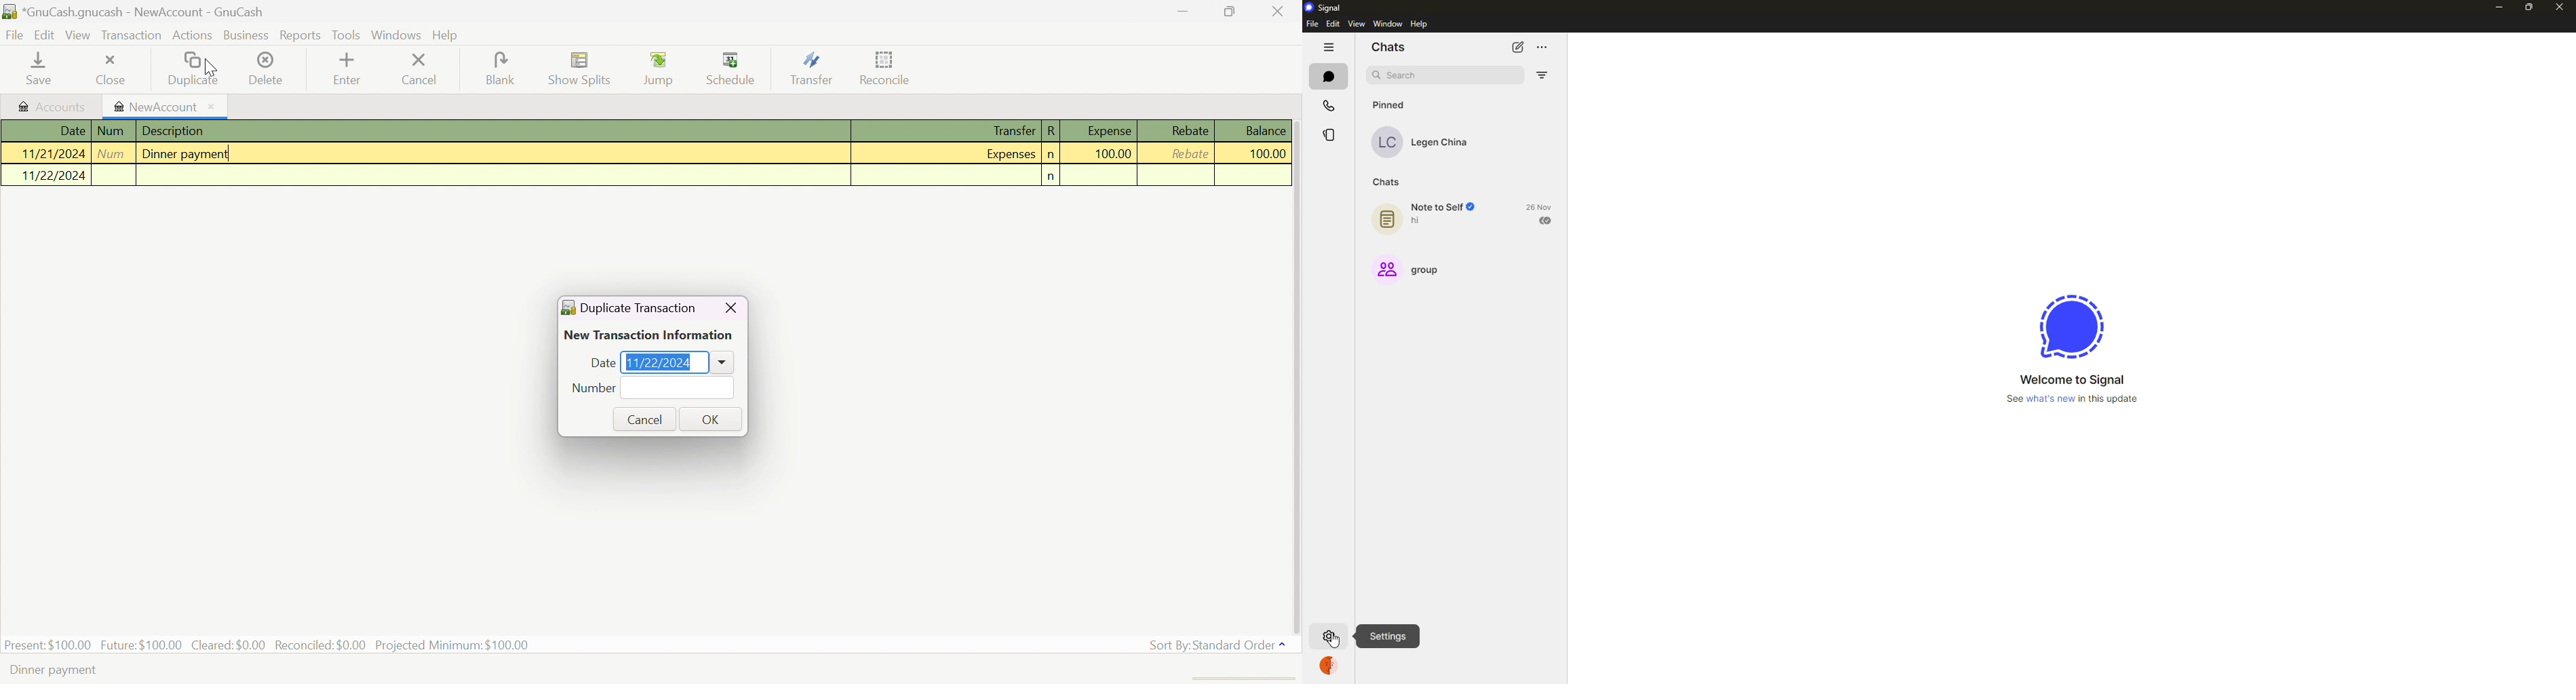 The width and height of the screenshot is (2576, 700). I want to click on maximize, so click(2525, 8).